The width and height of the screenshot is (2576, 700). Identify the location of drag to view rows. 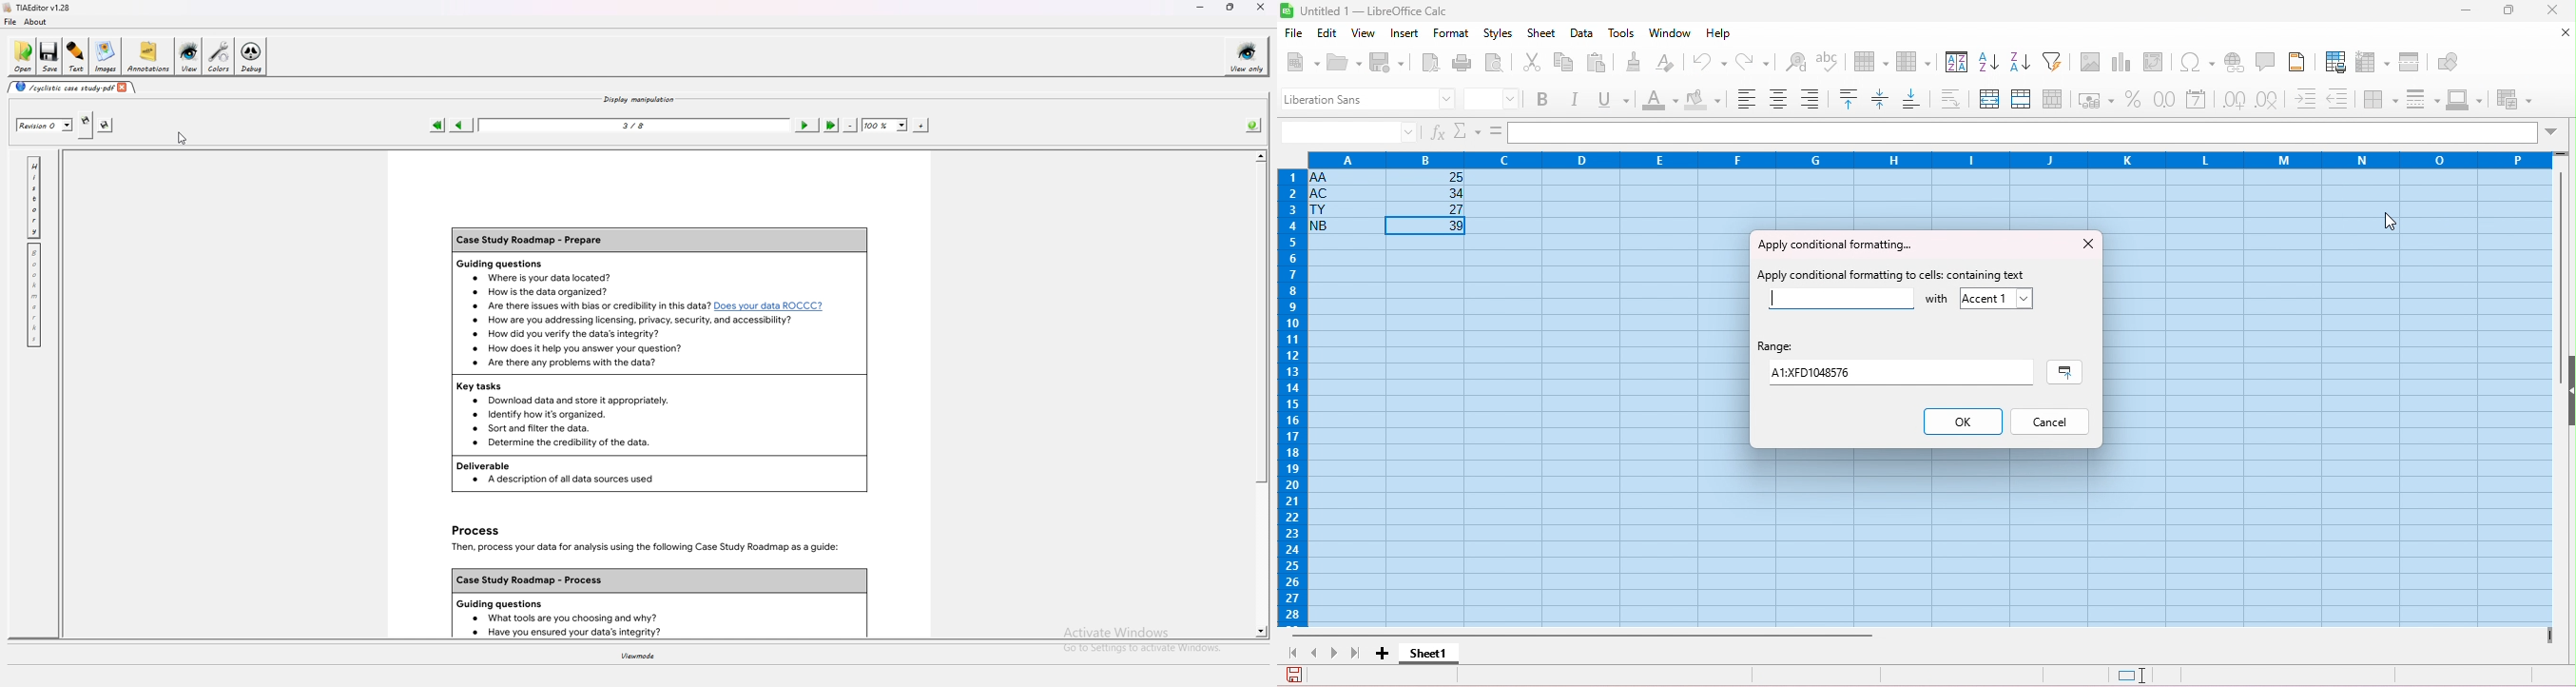
(2562, 154).